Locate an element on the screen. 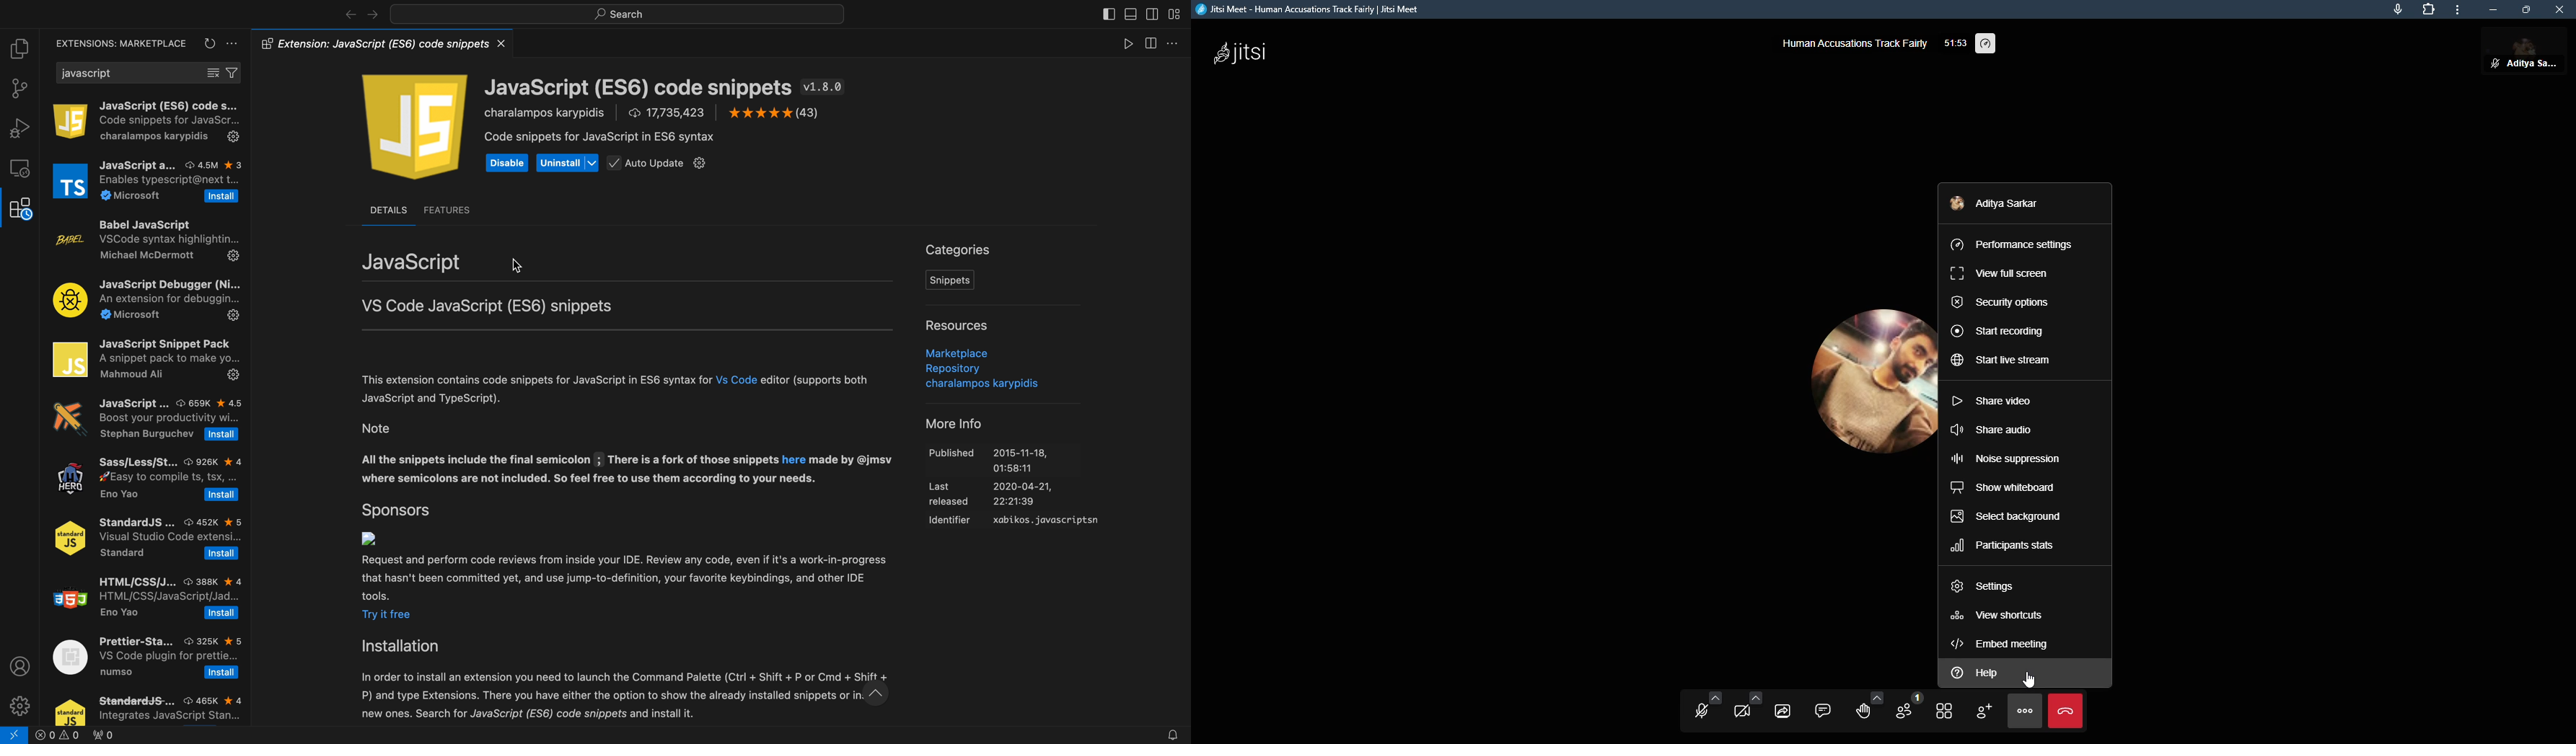 This screenshot has width=2576, height=756. Disable is located at coordinates (504, 164).